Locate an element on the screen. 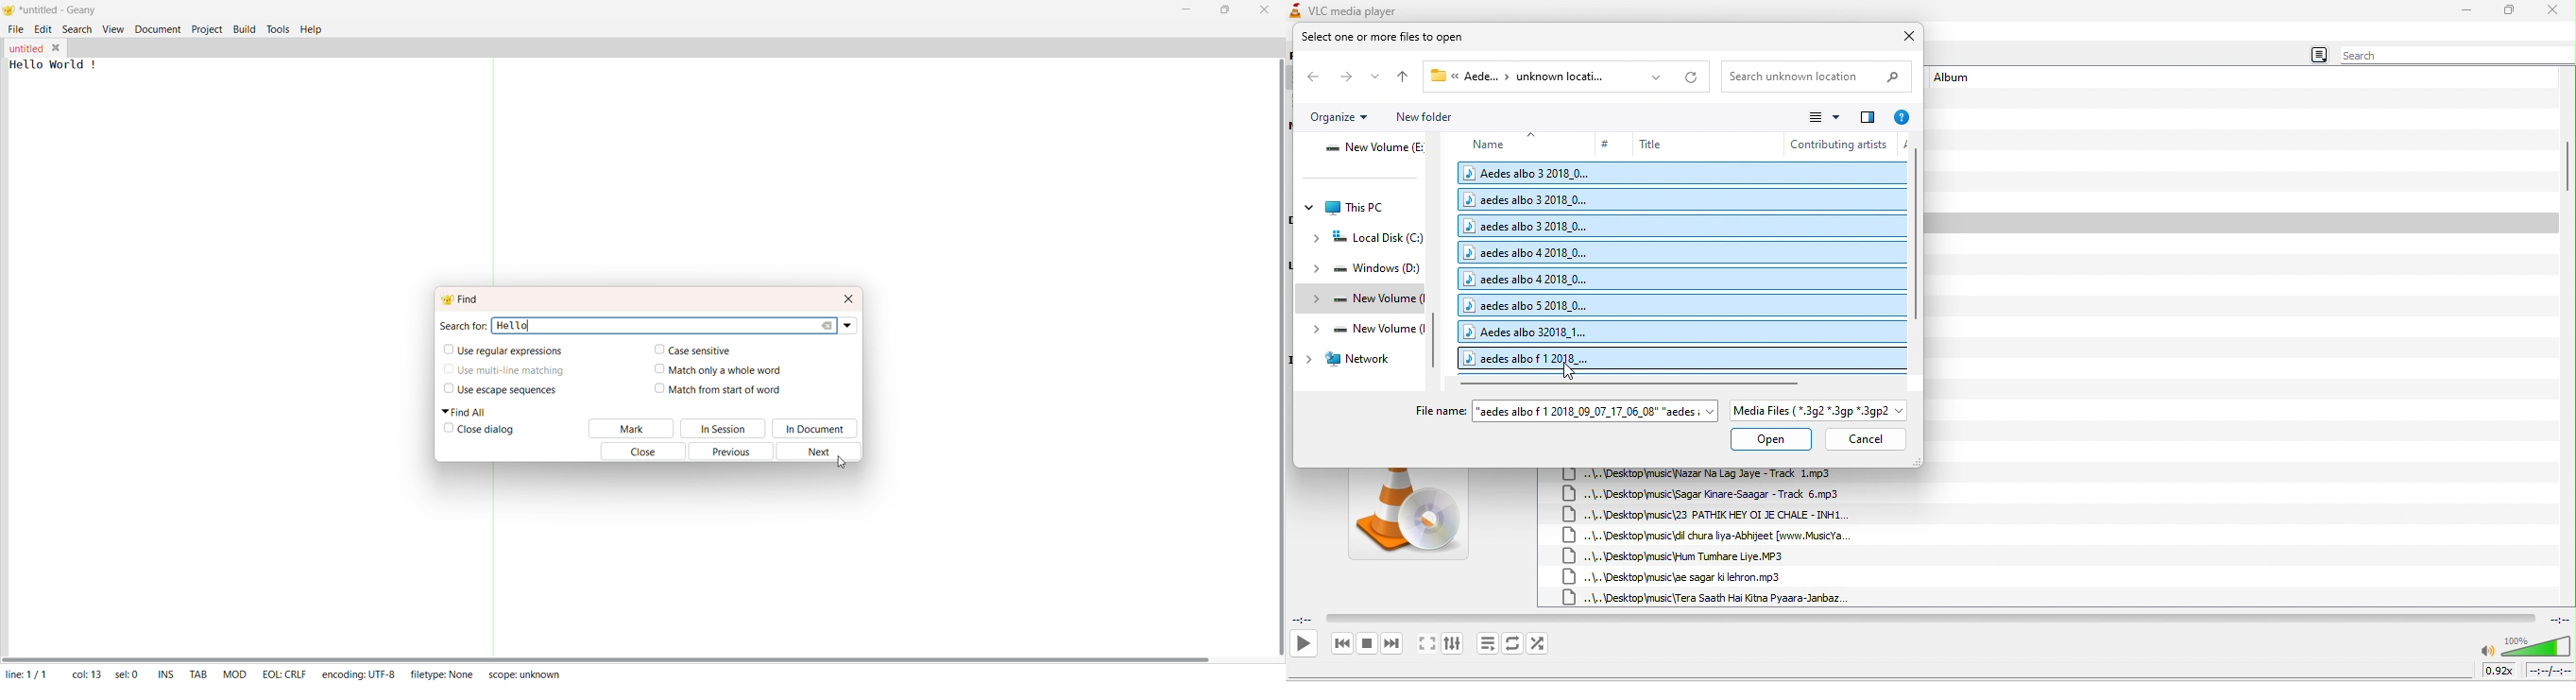 This screenshot has width=2576, height=700. forward is located at coordinates (1347, 76).